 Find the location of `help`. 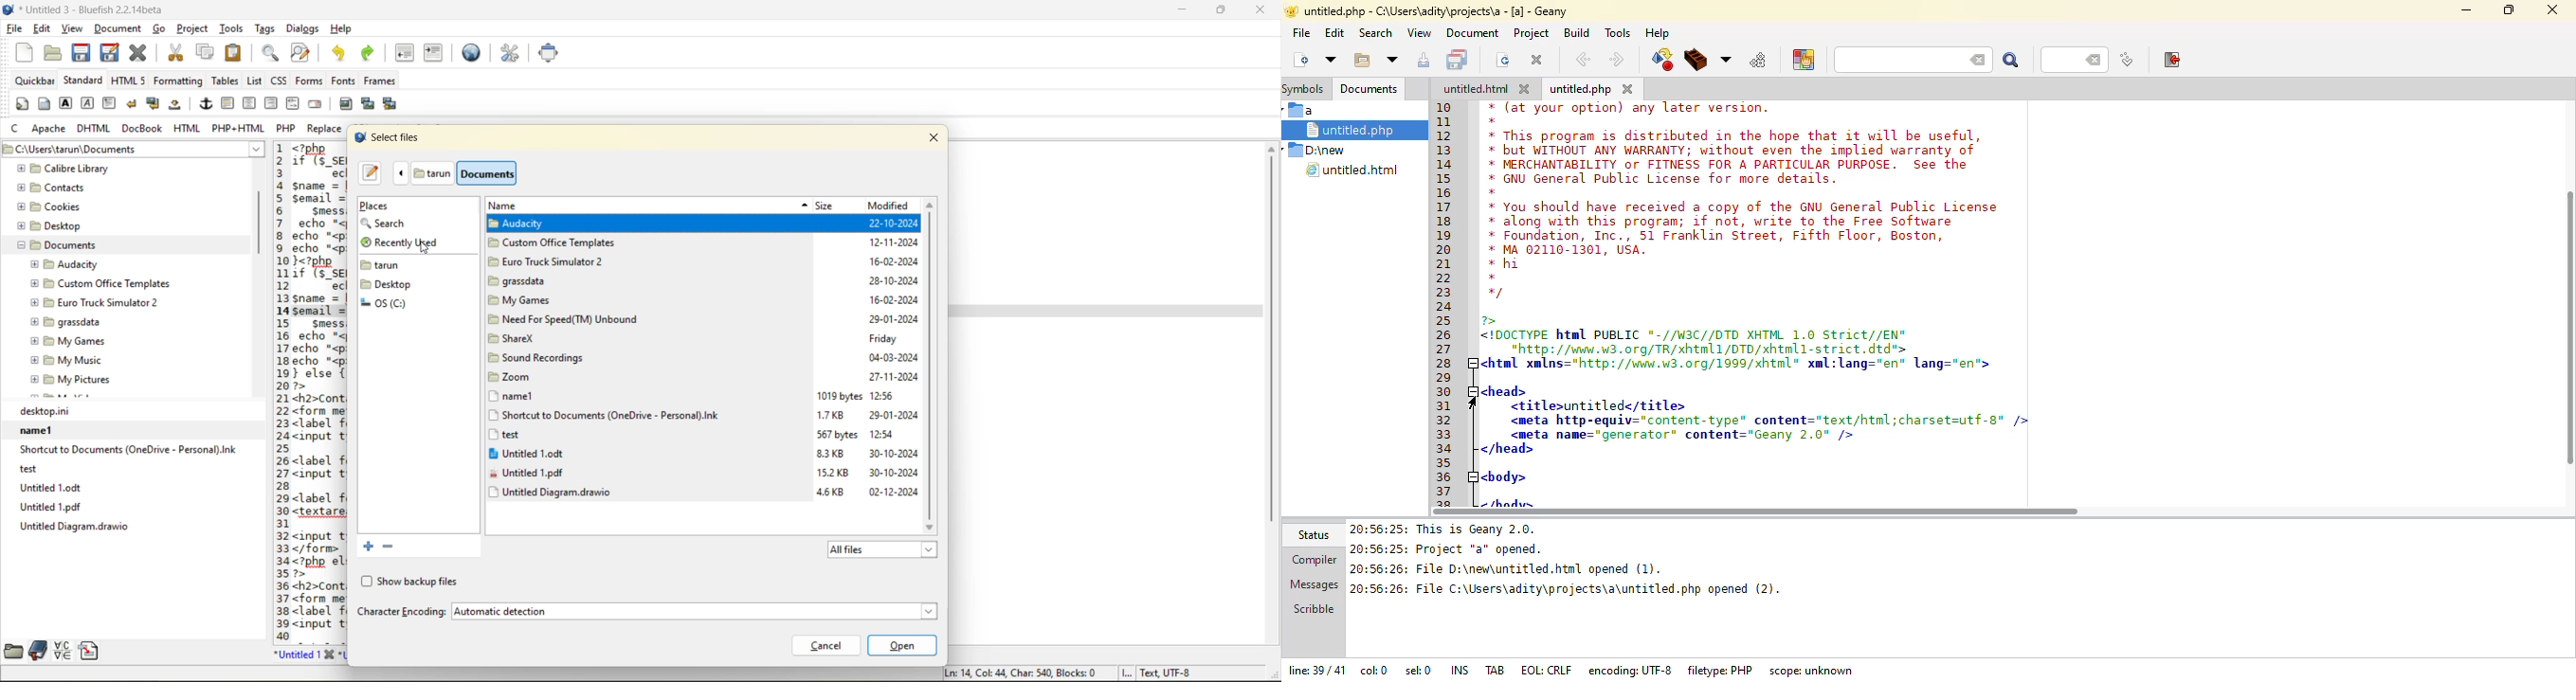

help is located at coordinates (341, 29).